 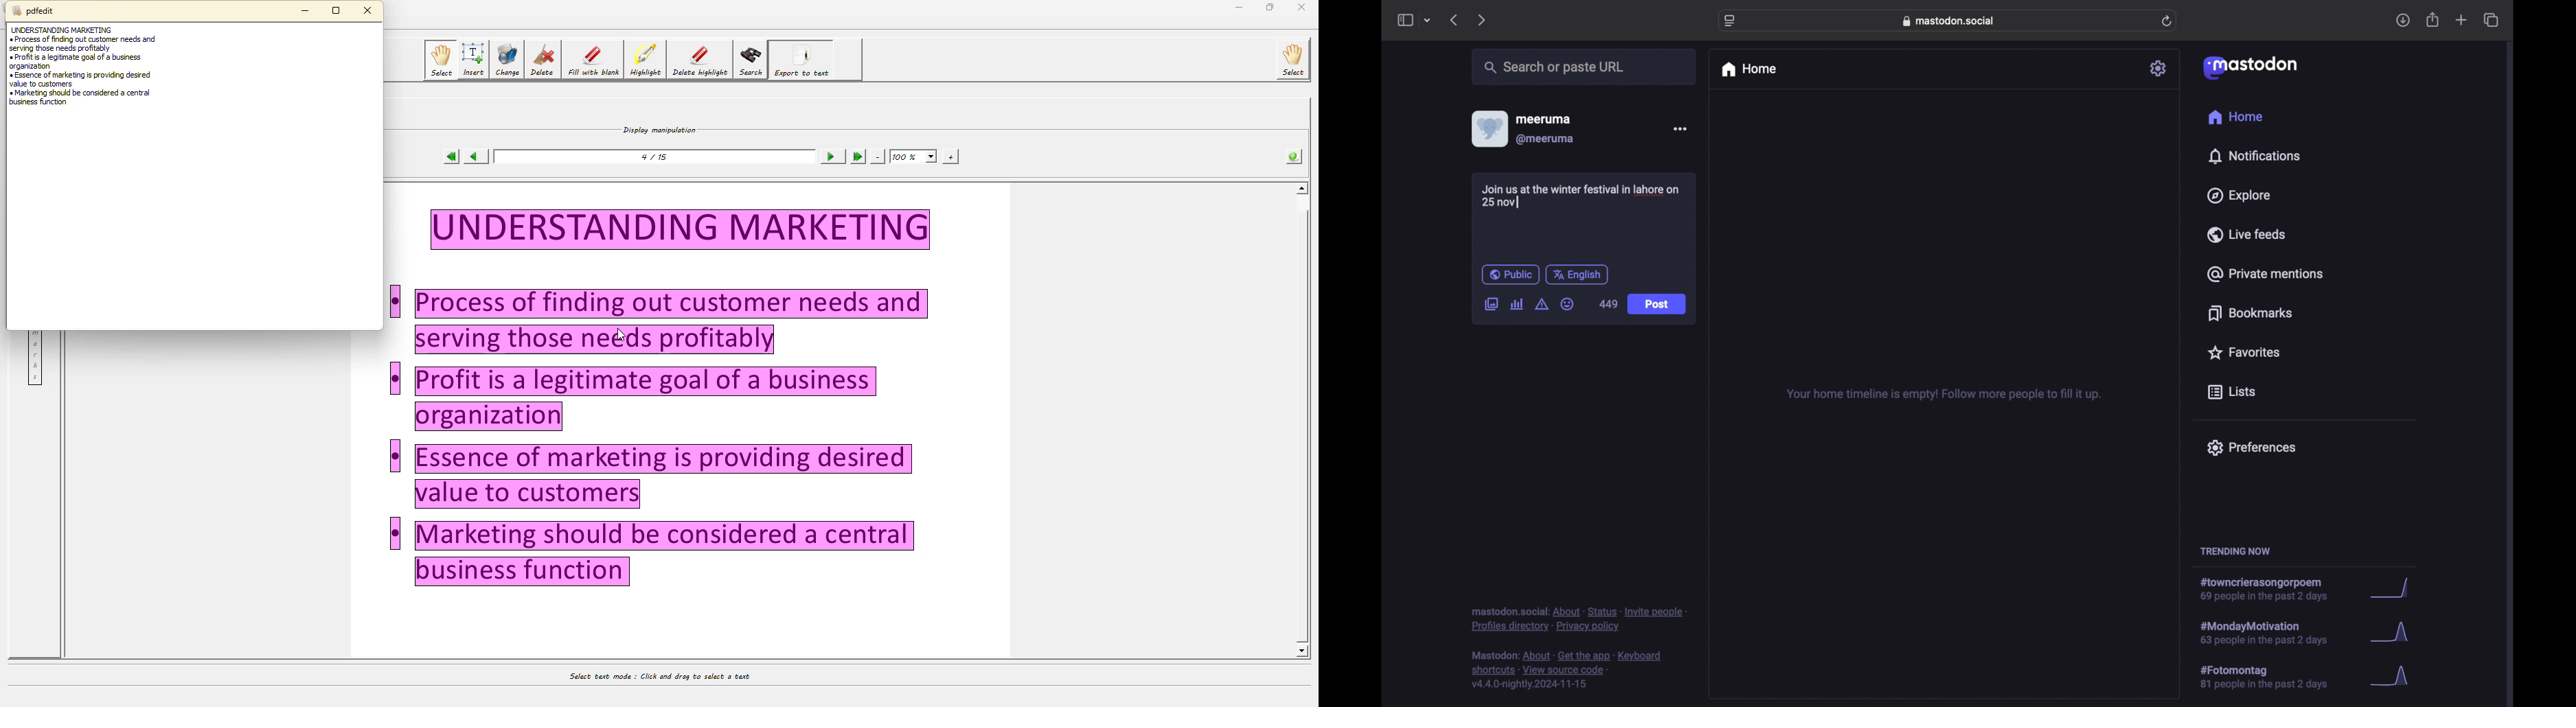 I want to click on live feeds, so click(x=2247, y=234).